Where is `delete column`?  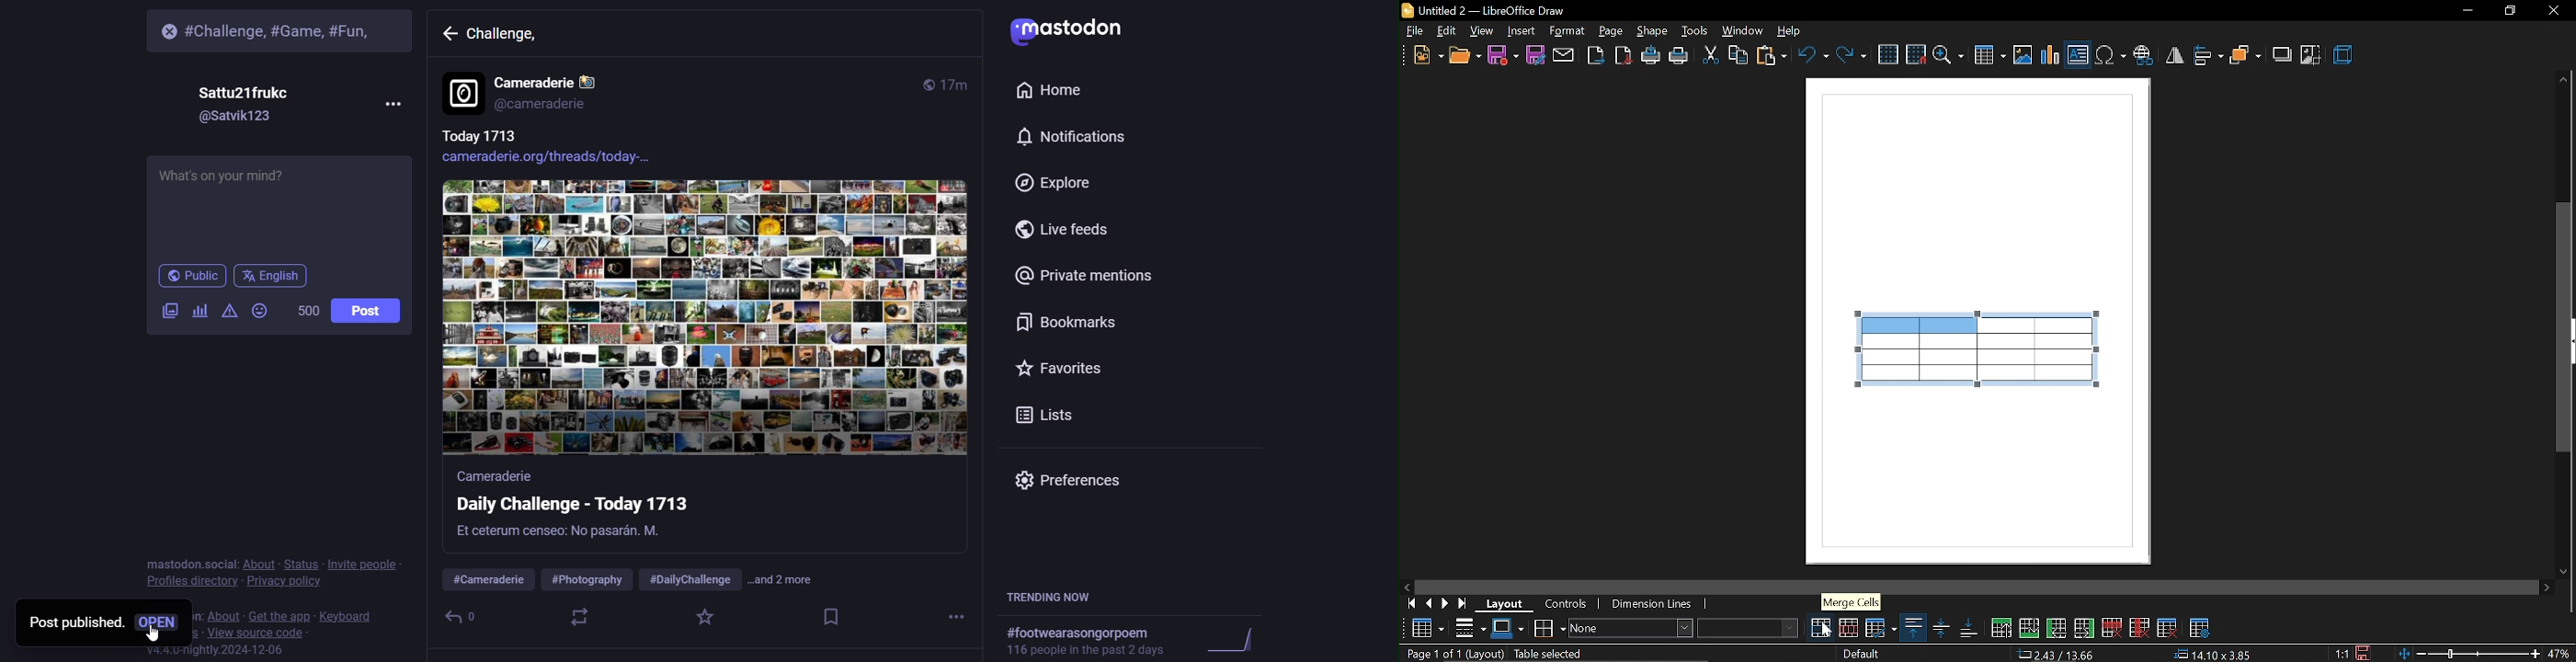
delete column is located at coordinates (2139, 628).